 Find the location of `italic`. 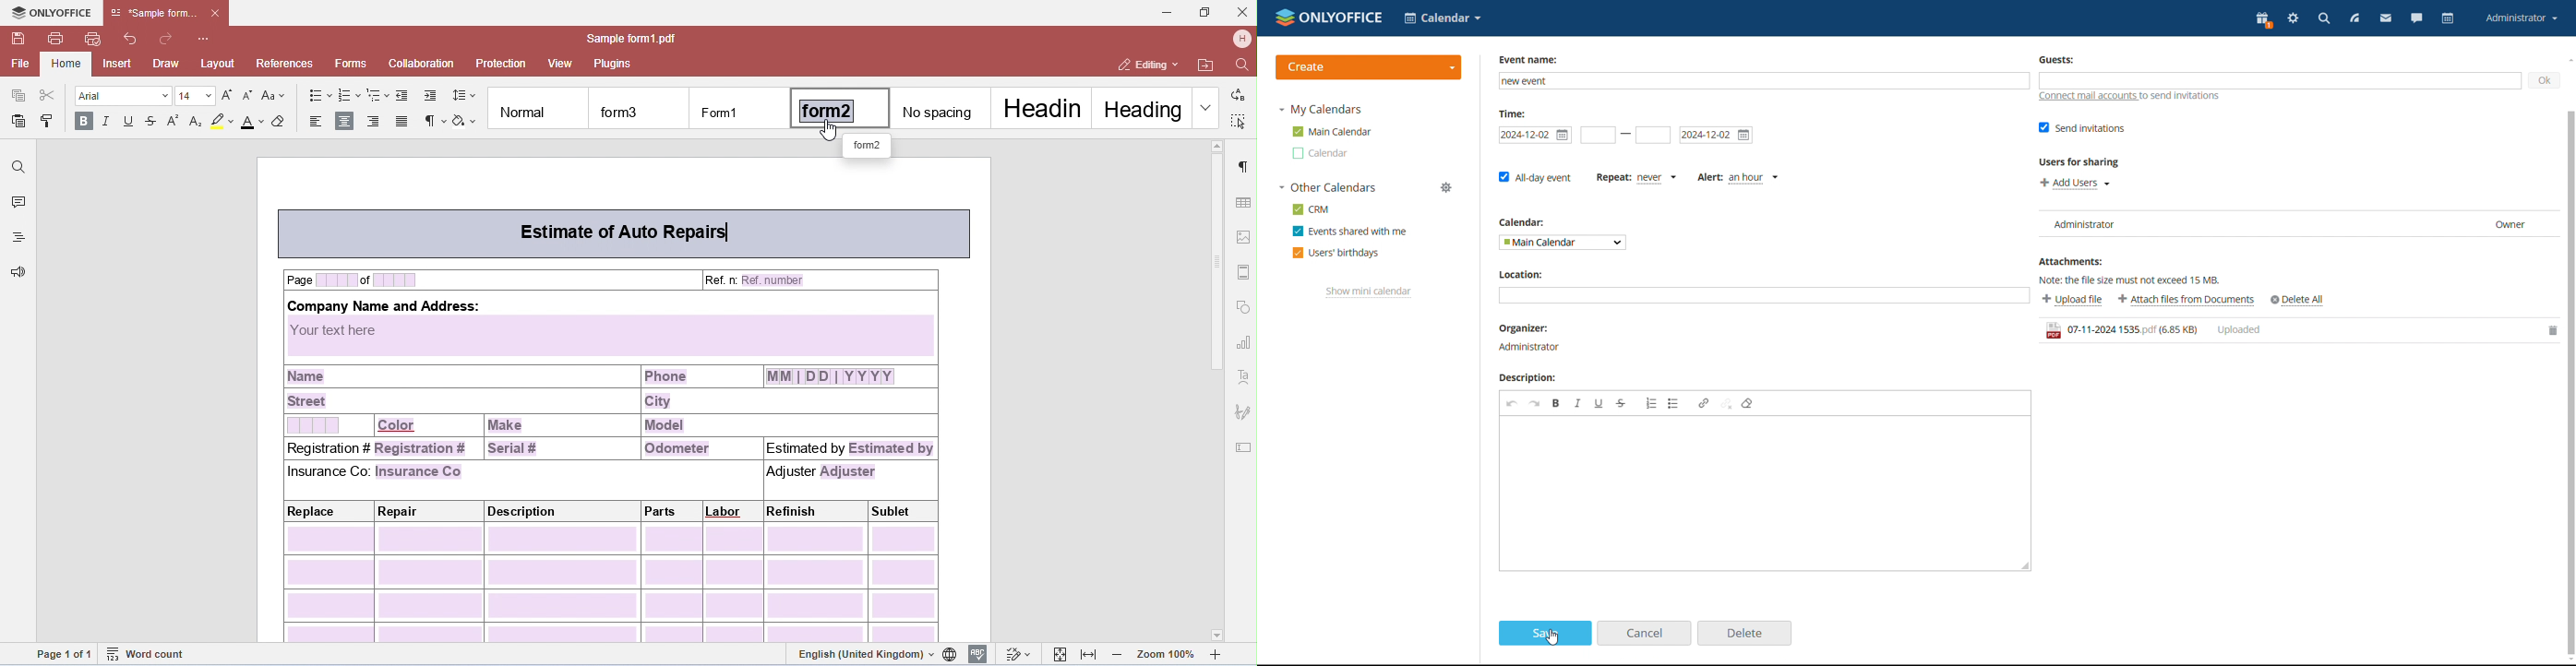

italic is located at coordinates (1579, 403).